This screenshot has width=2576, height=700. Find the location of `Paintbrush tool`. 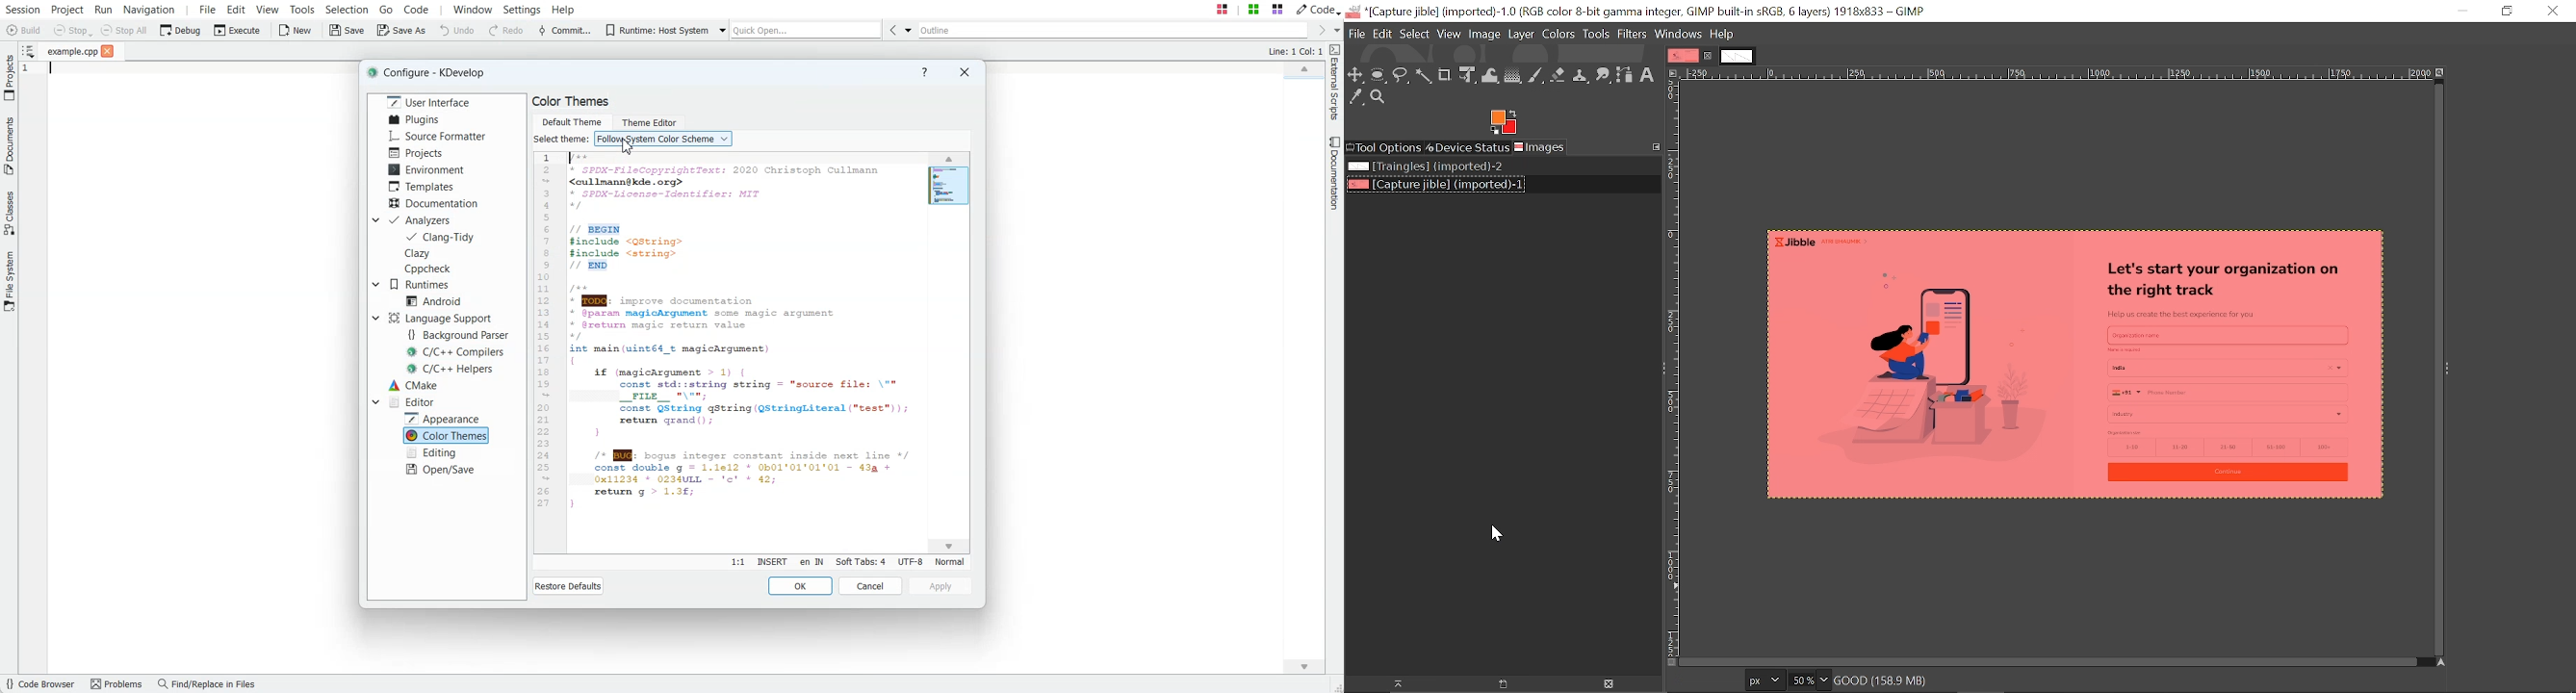

Paintbrush tool is located at coordinates (1535, 76).